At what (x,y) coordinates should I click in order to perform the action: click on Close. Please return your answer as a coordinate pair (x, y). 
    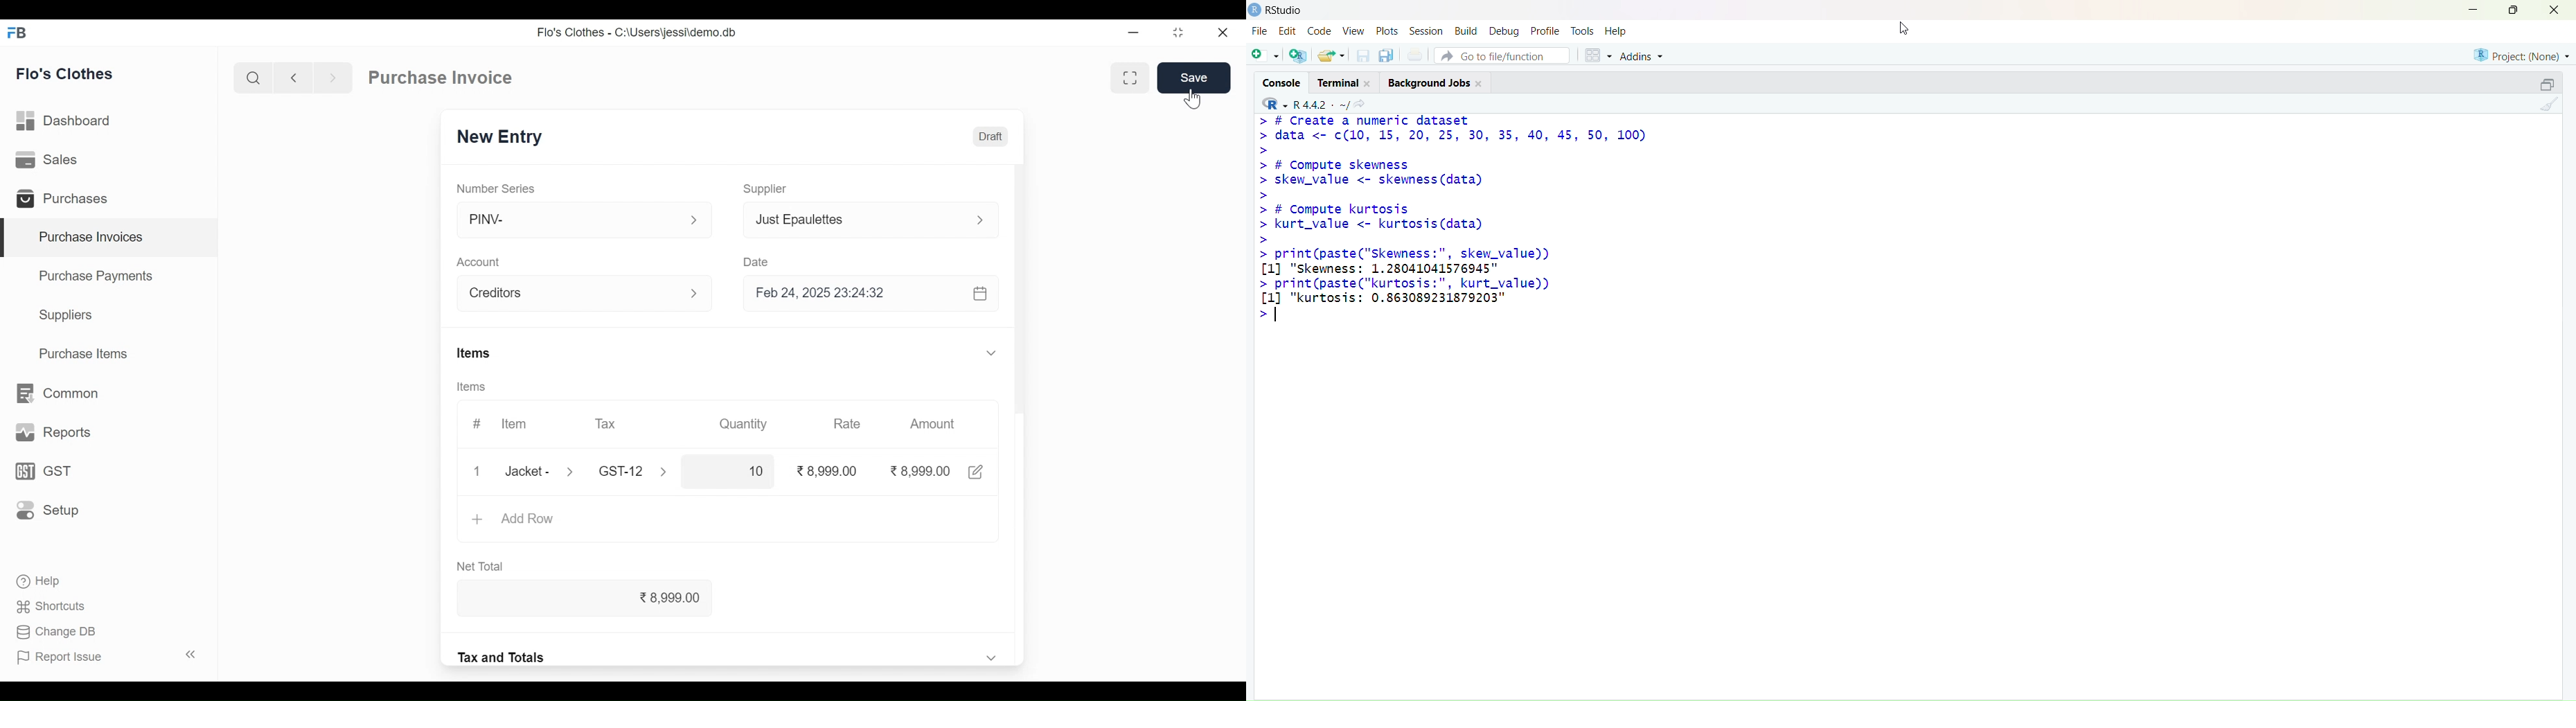
    Looking at the image, I should click on (1223, 32).